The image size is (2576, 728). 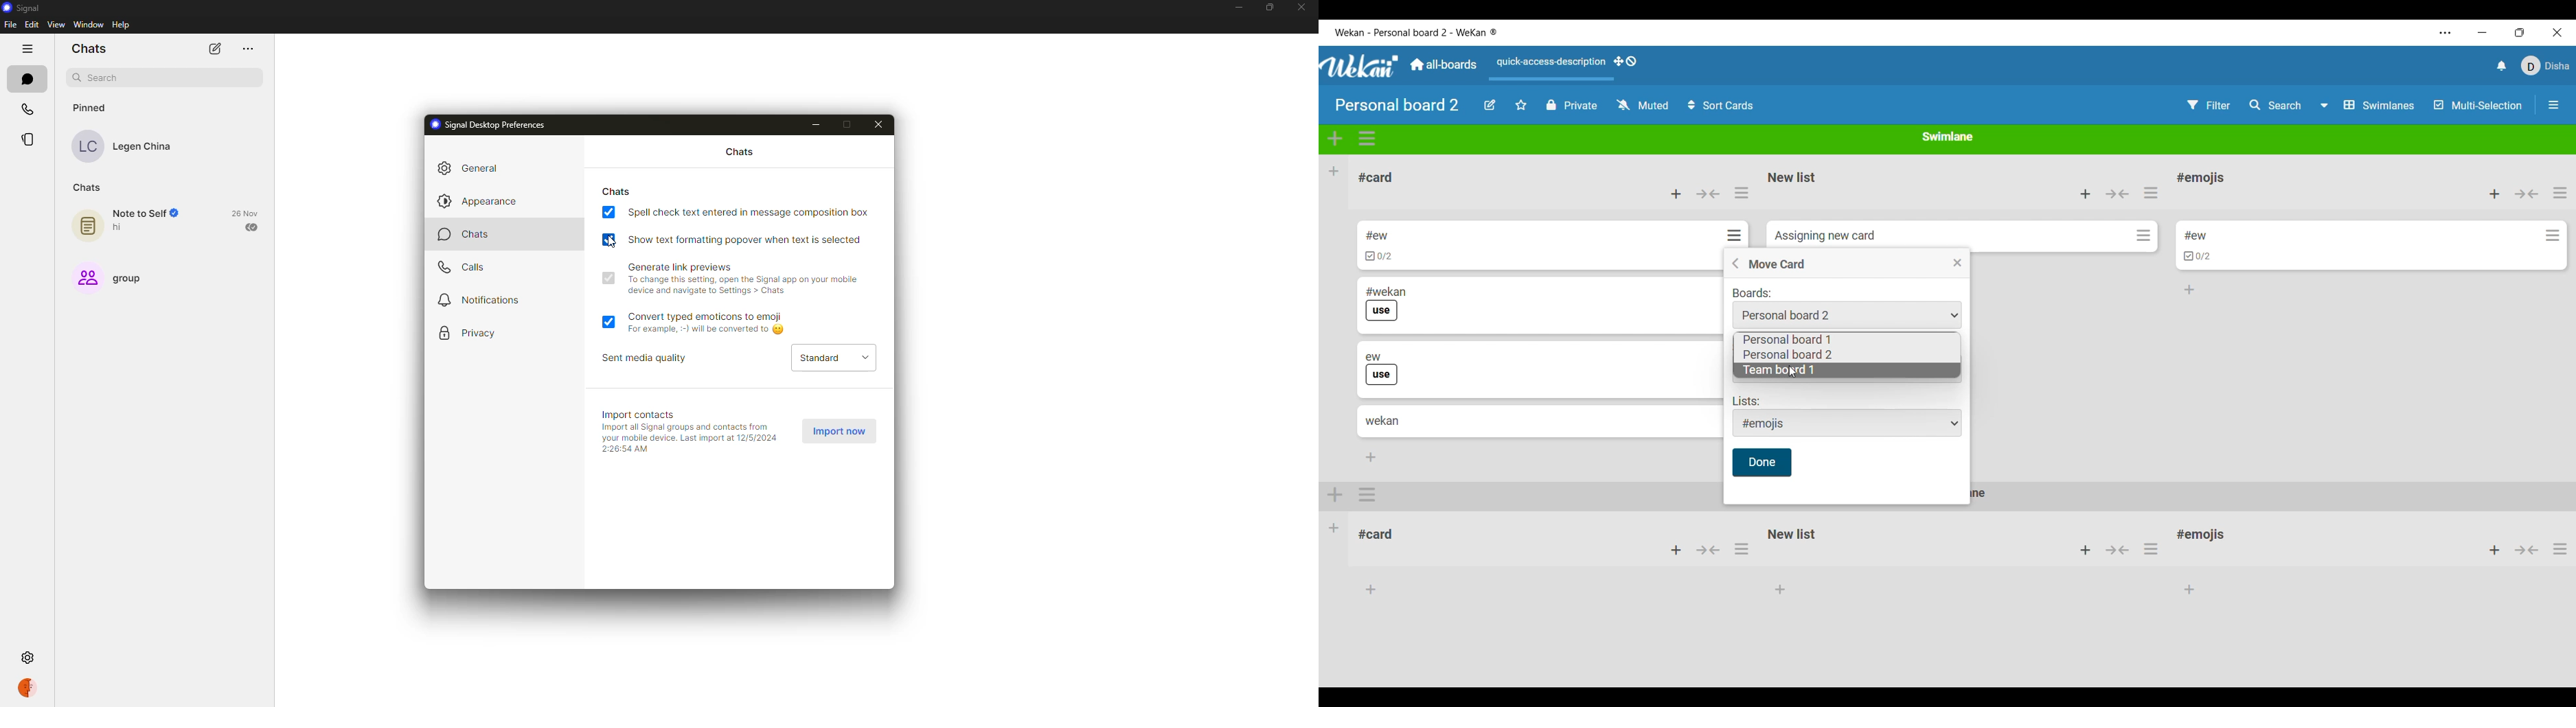 I want to click on chats, so click(x=90, y=48).